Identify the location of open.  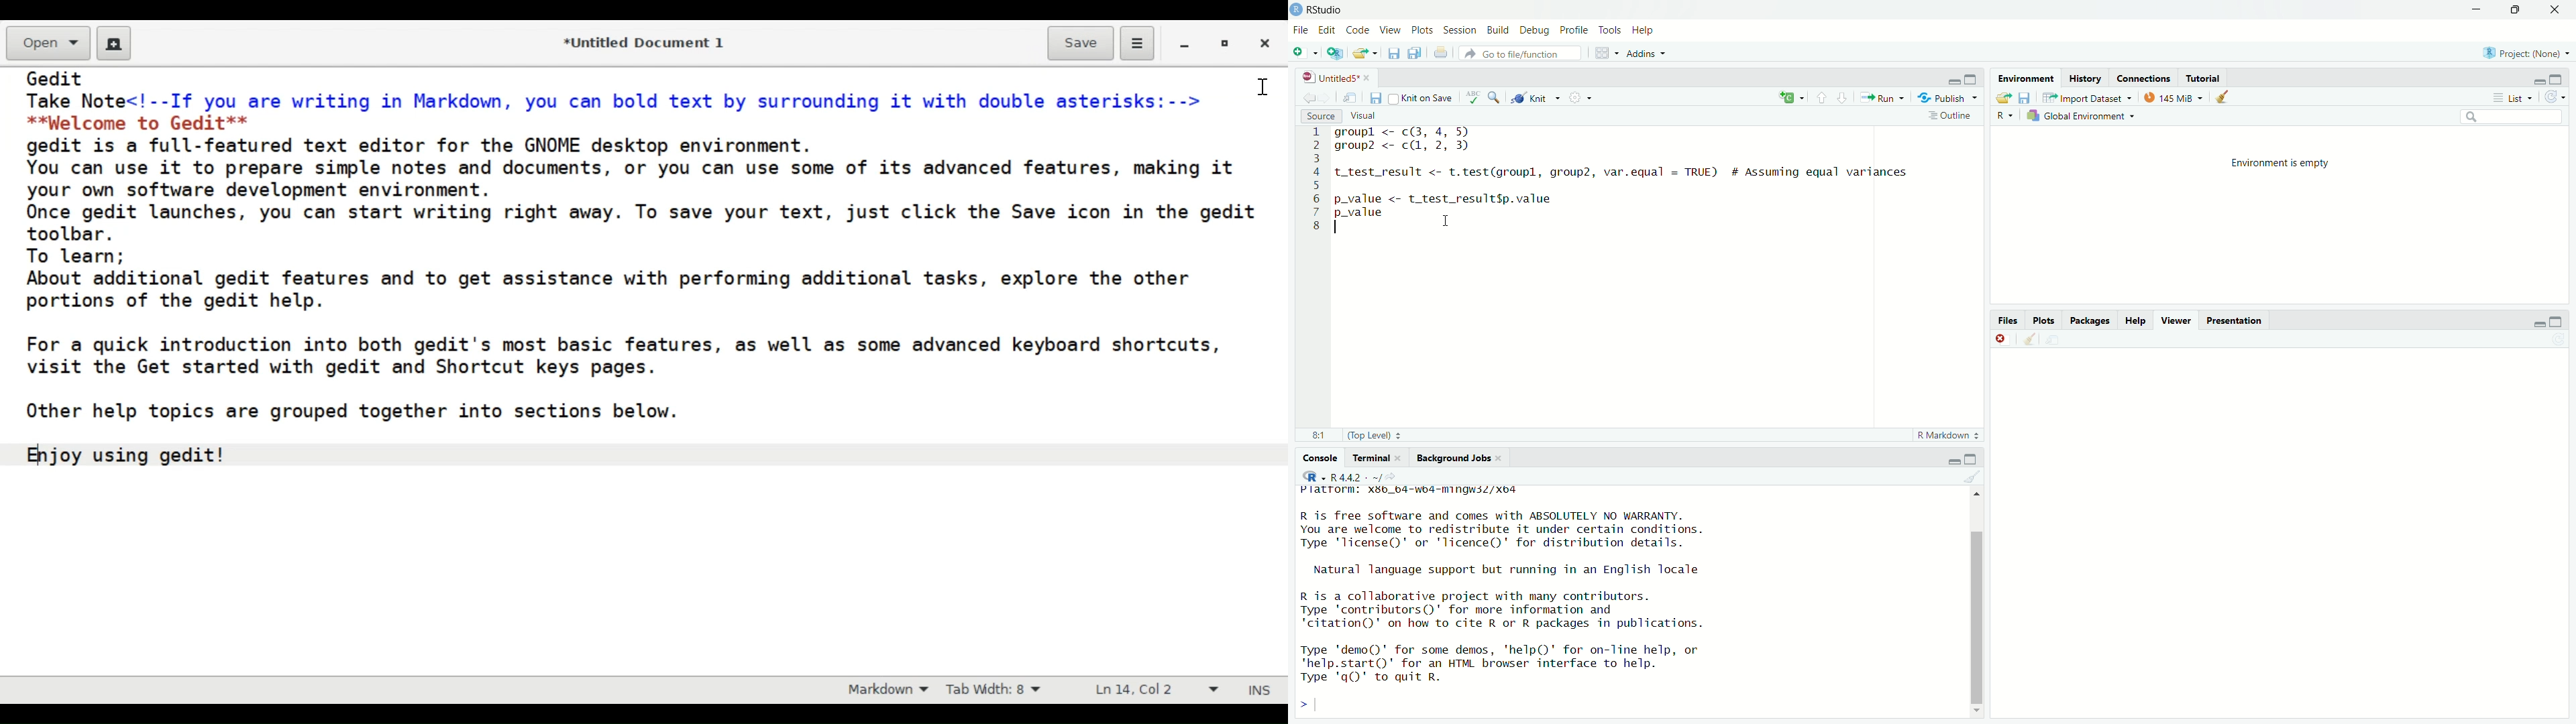
(47, 42).